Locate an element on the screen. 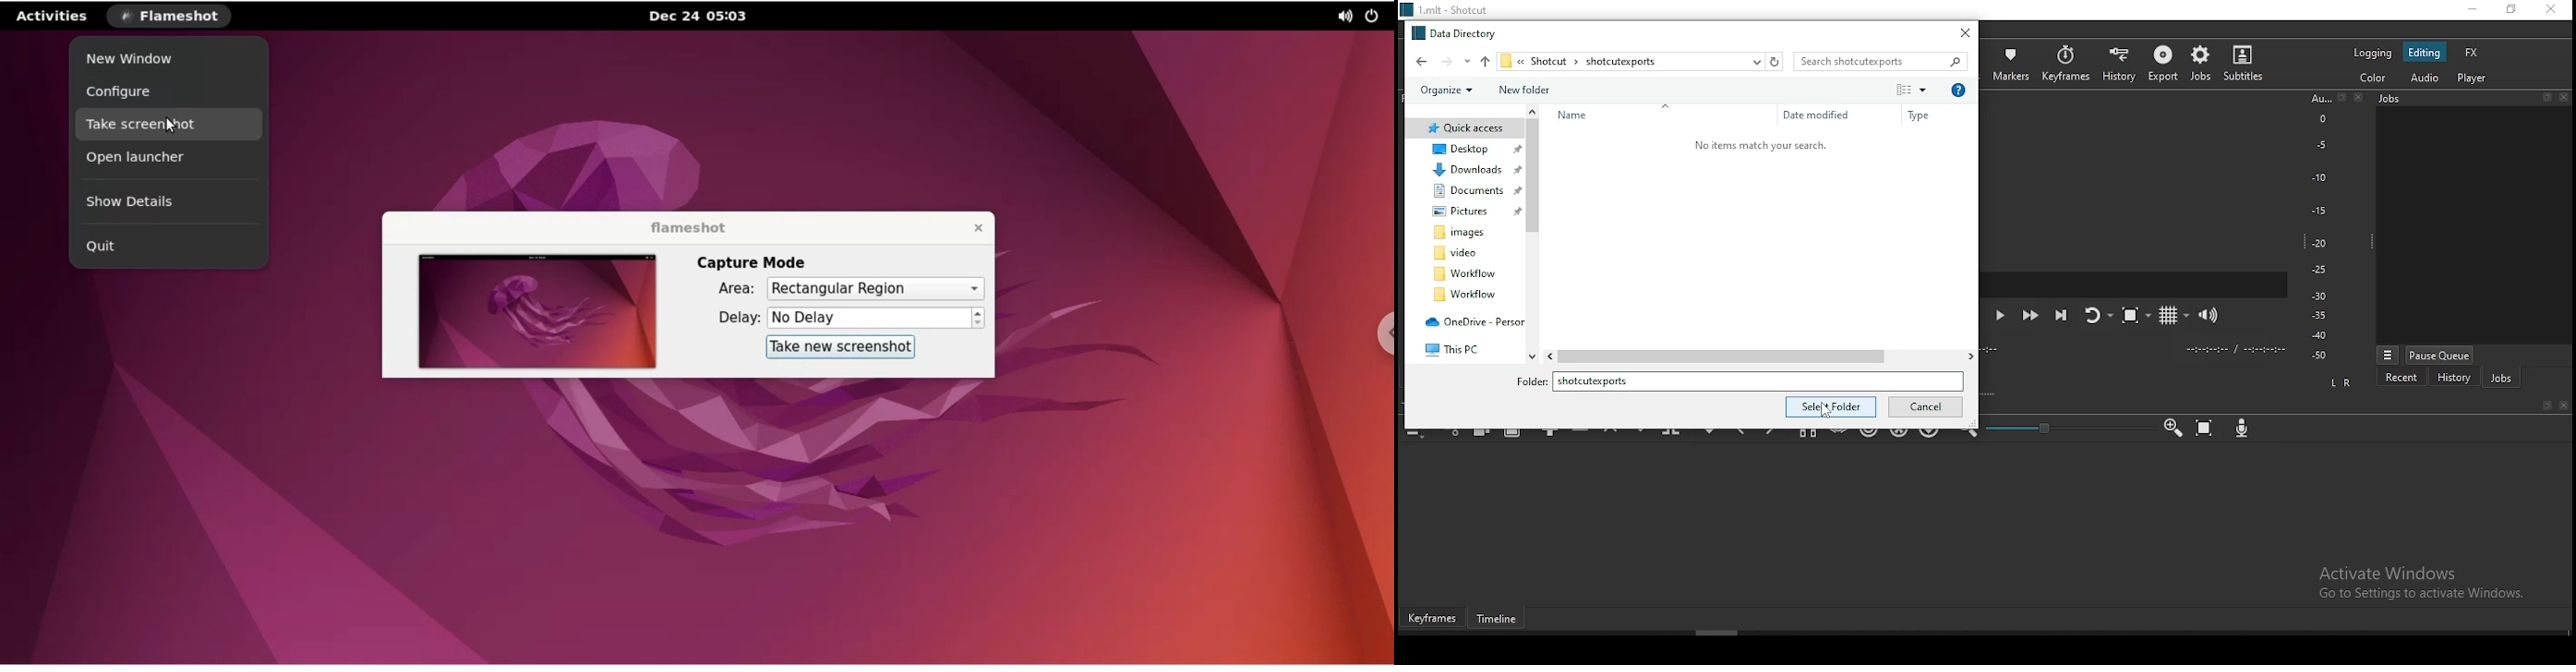 The image size is (2576, 672). view more is located at coordinates (2387, 354).